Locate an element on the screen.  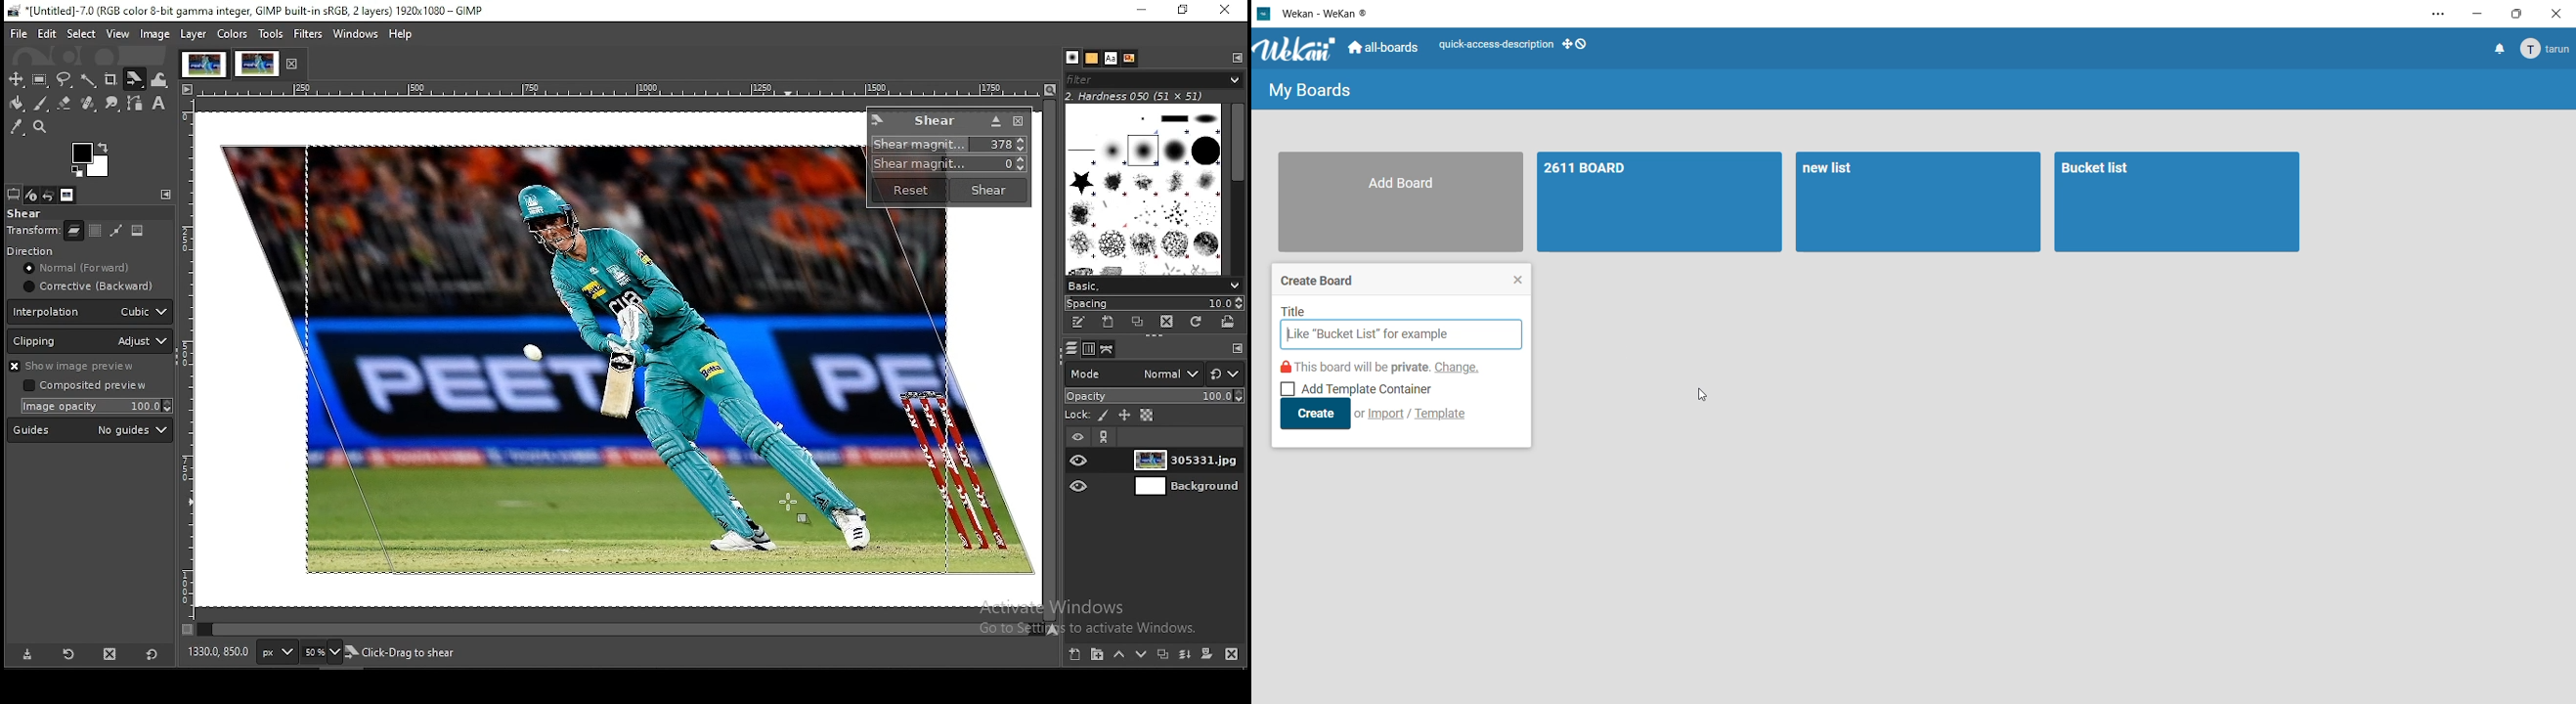
corrective (backward) is located at coordinates (87, 287).